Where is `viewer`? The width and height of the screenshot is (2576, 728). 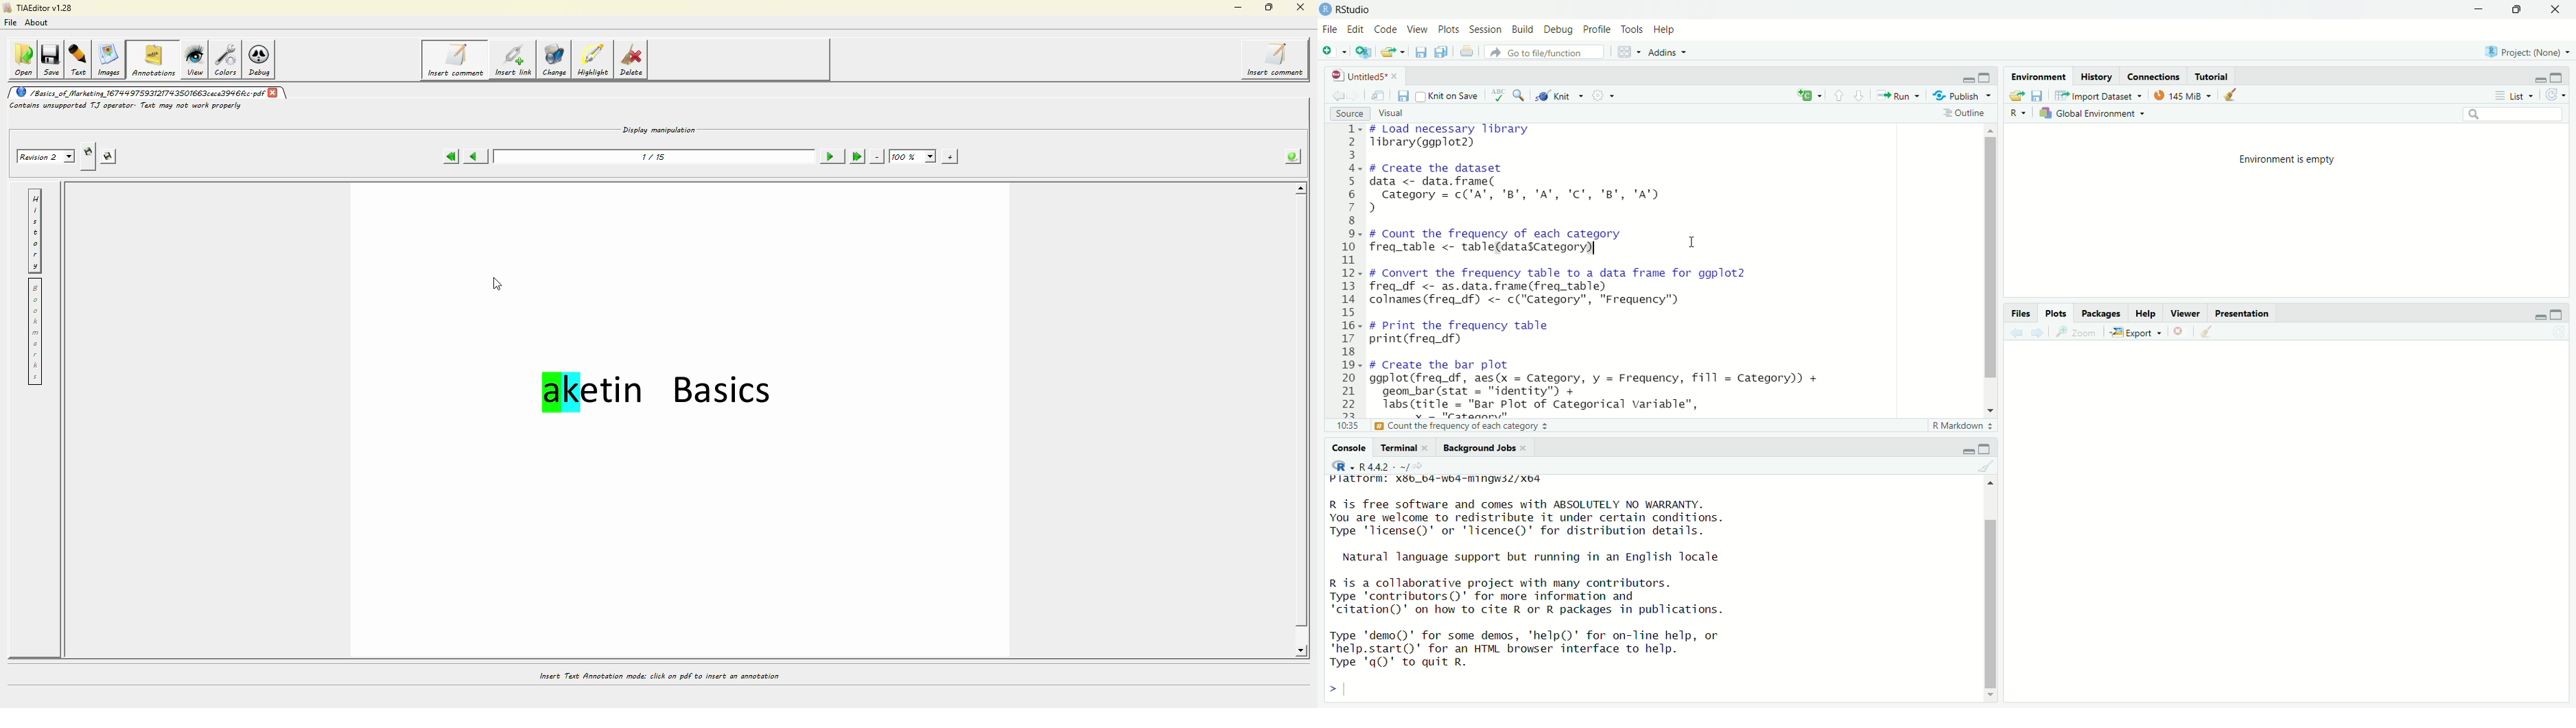
viewer is located at coordinates (2186, 315).